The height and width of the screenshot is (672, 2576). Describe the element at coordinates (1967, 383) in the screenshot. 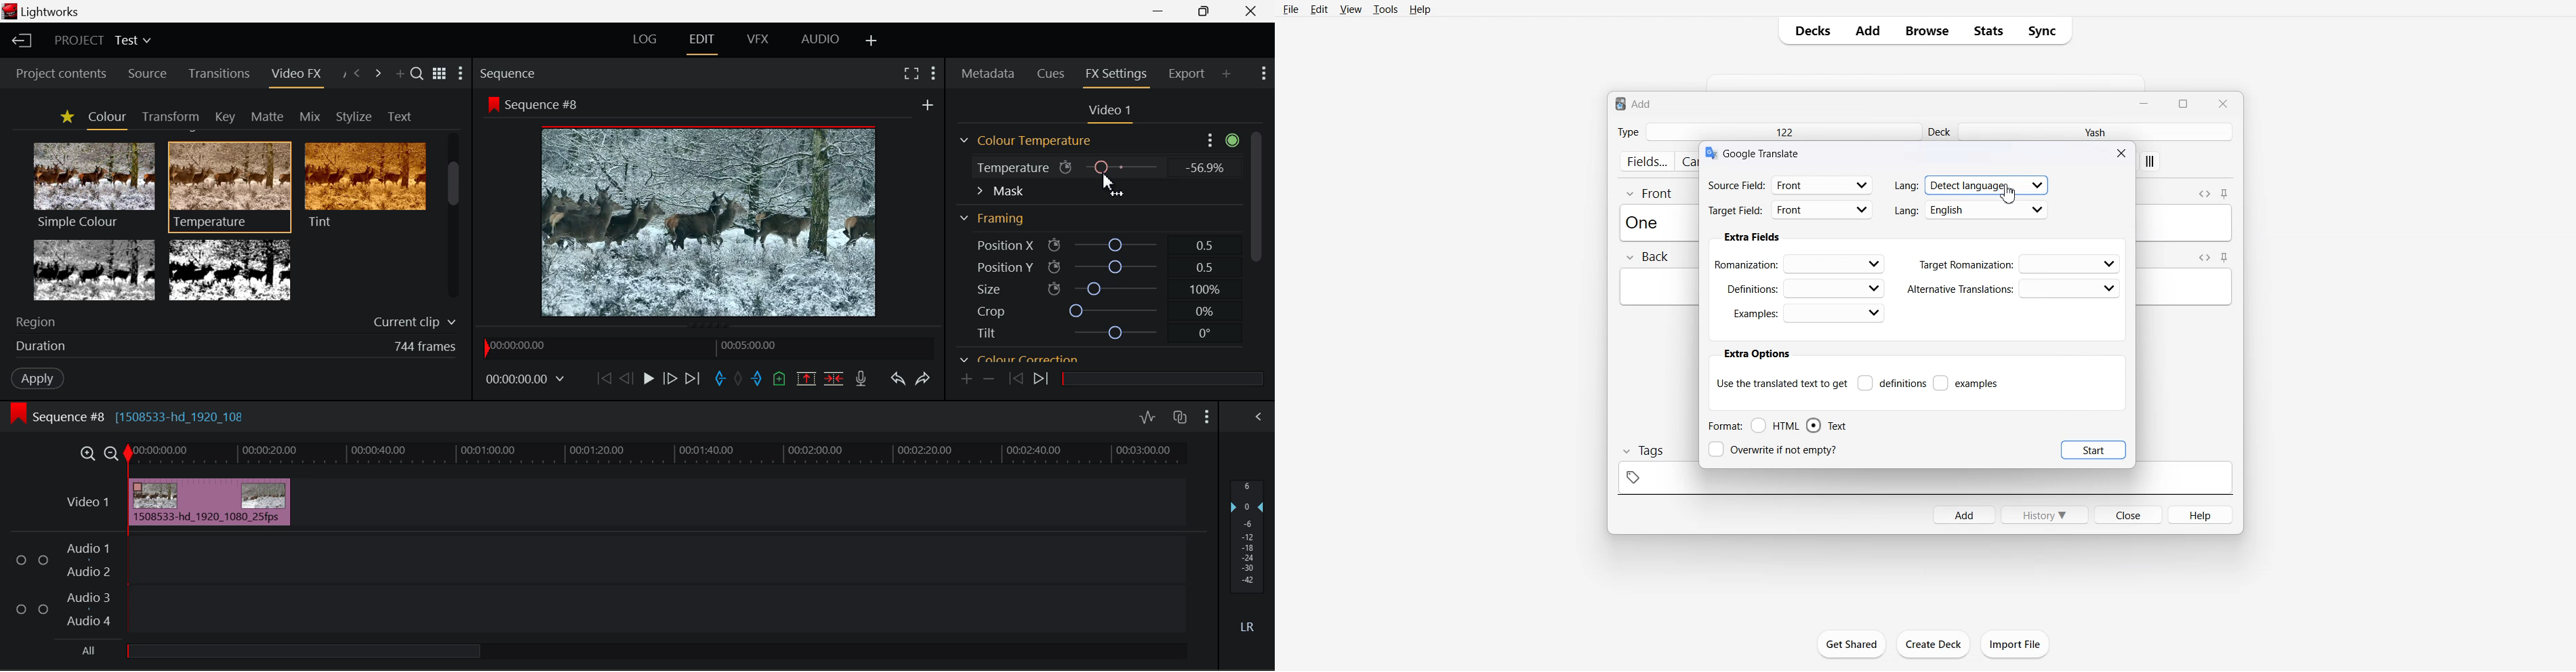

I see `examples` at that location.